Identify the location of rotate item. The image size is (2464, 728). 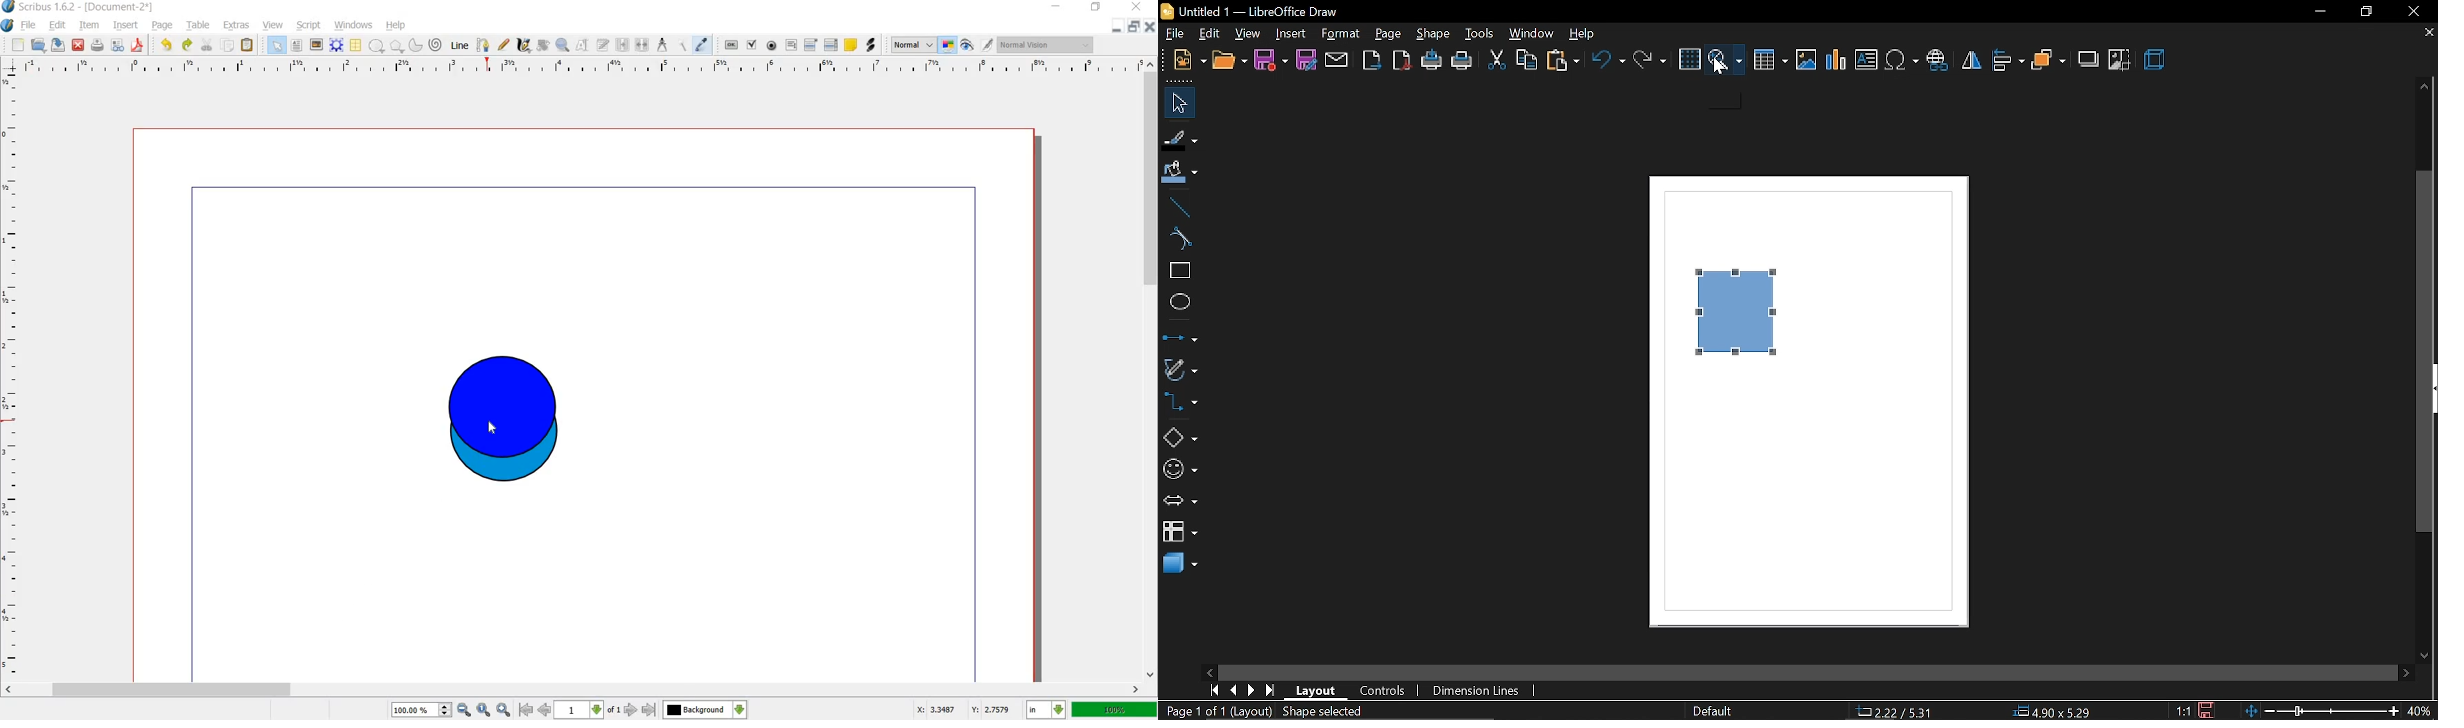
(543, 46).